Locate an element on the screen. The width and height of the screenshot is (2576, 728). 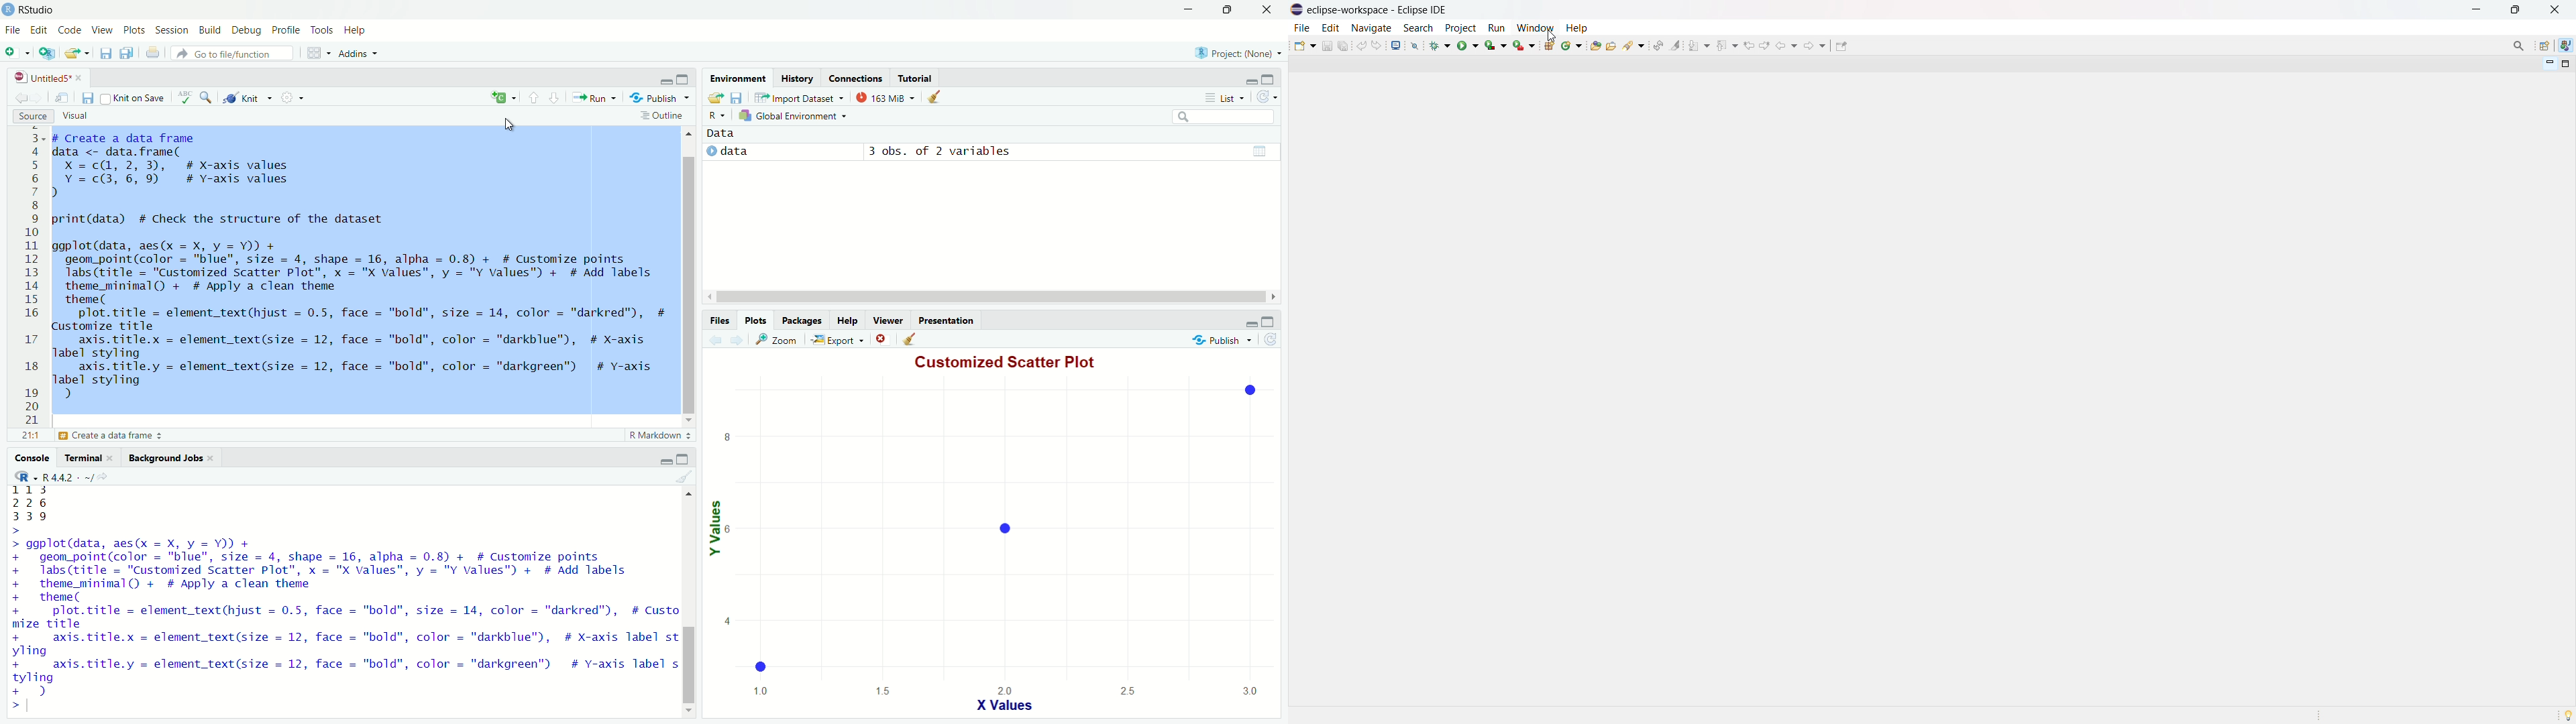
tip of the day is located at coordinates (2568, 715).